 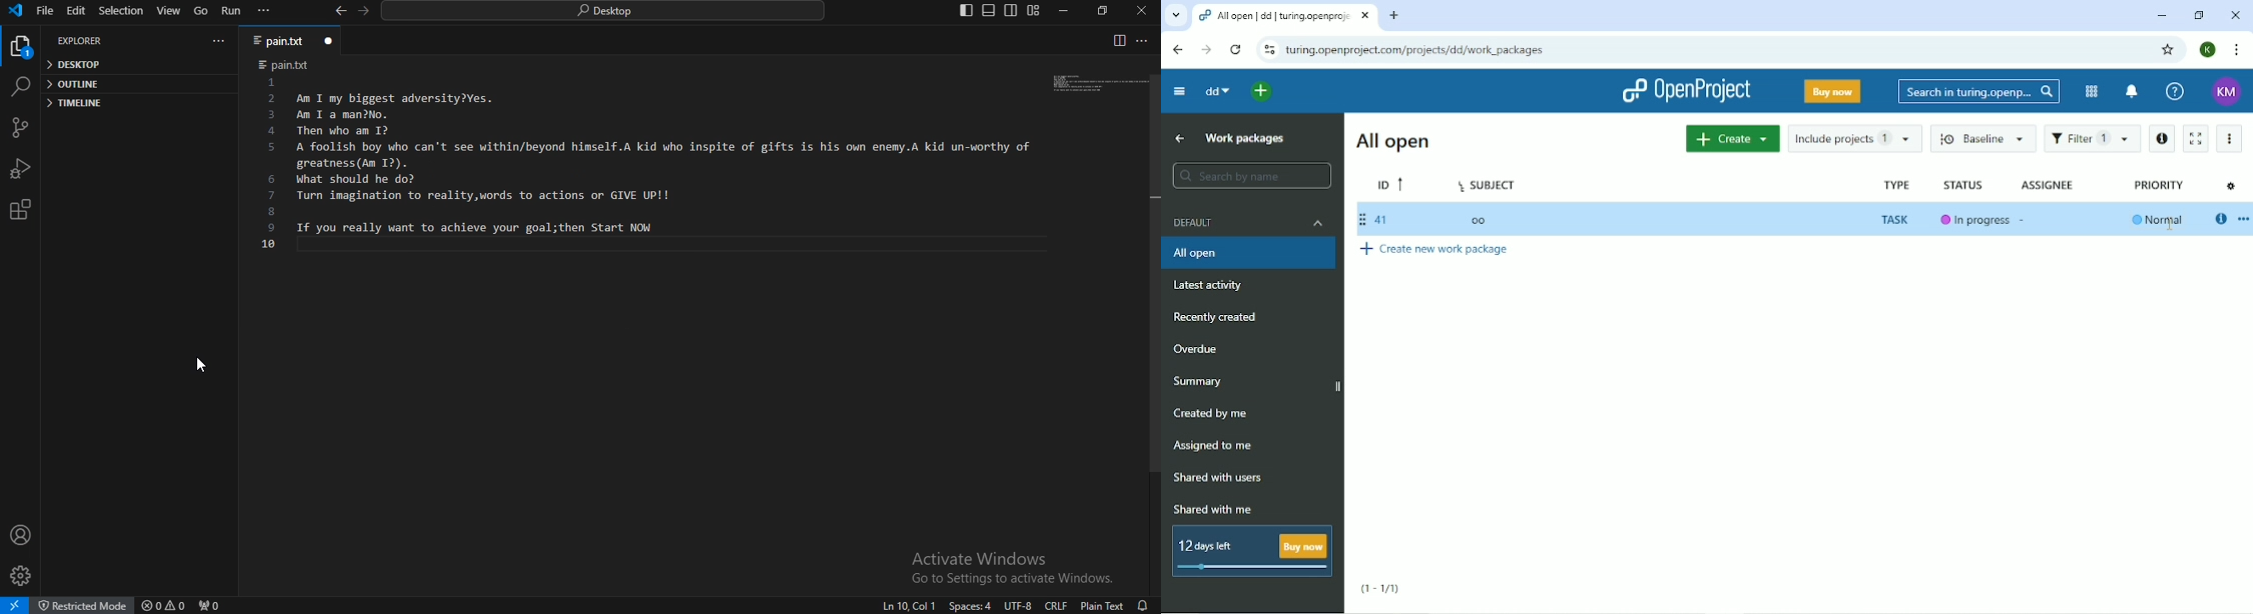 I want to click on Collapse project menu, so click(x=1181, y=91).